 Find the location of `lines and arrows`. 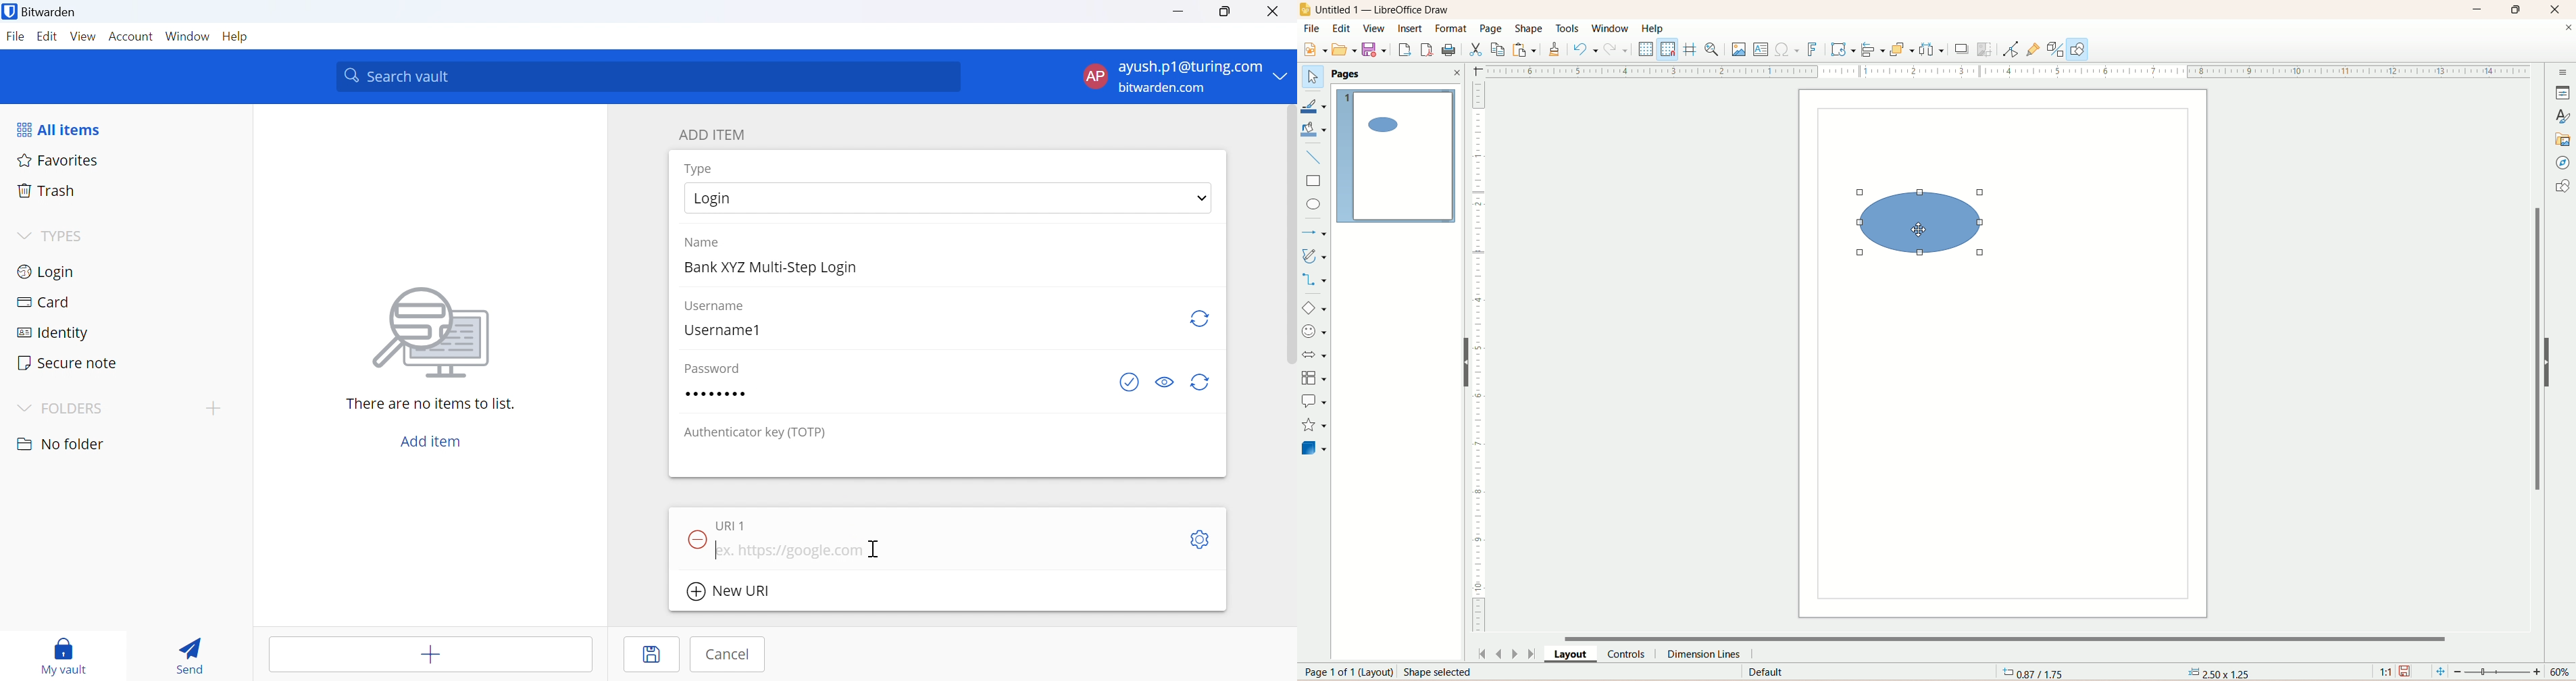

lines and arrows is located at coordinates (1314, 233).